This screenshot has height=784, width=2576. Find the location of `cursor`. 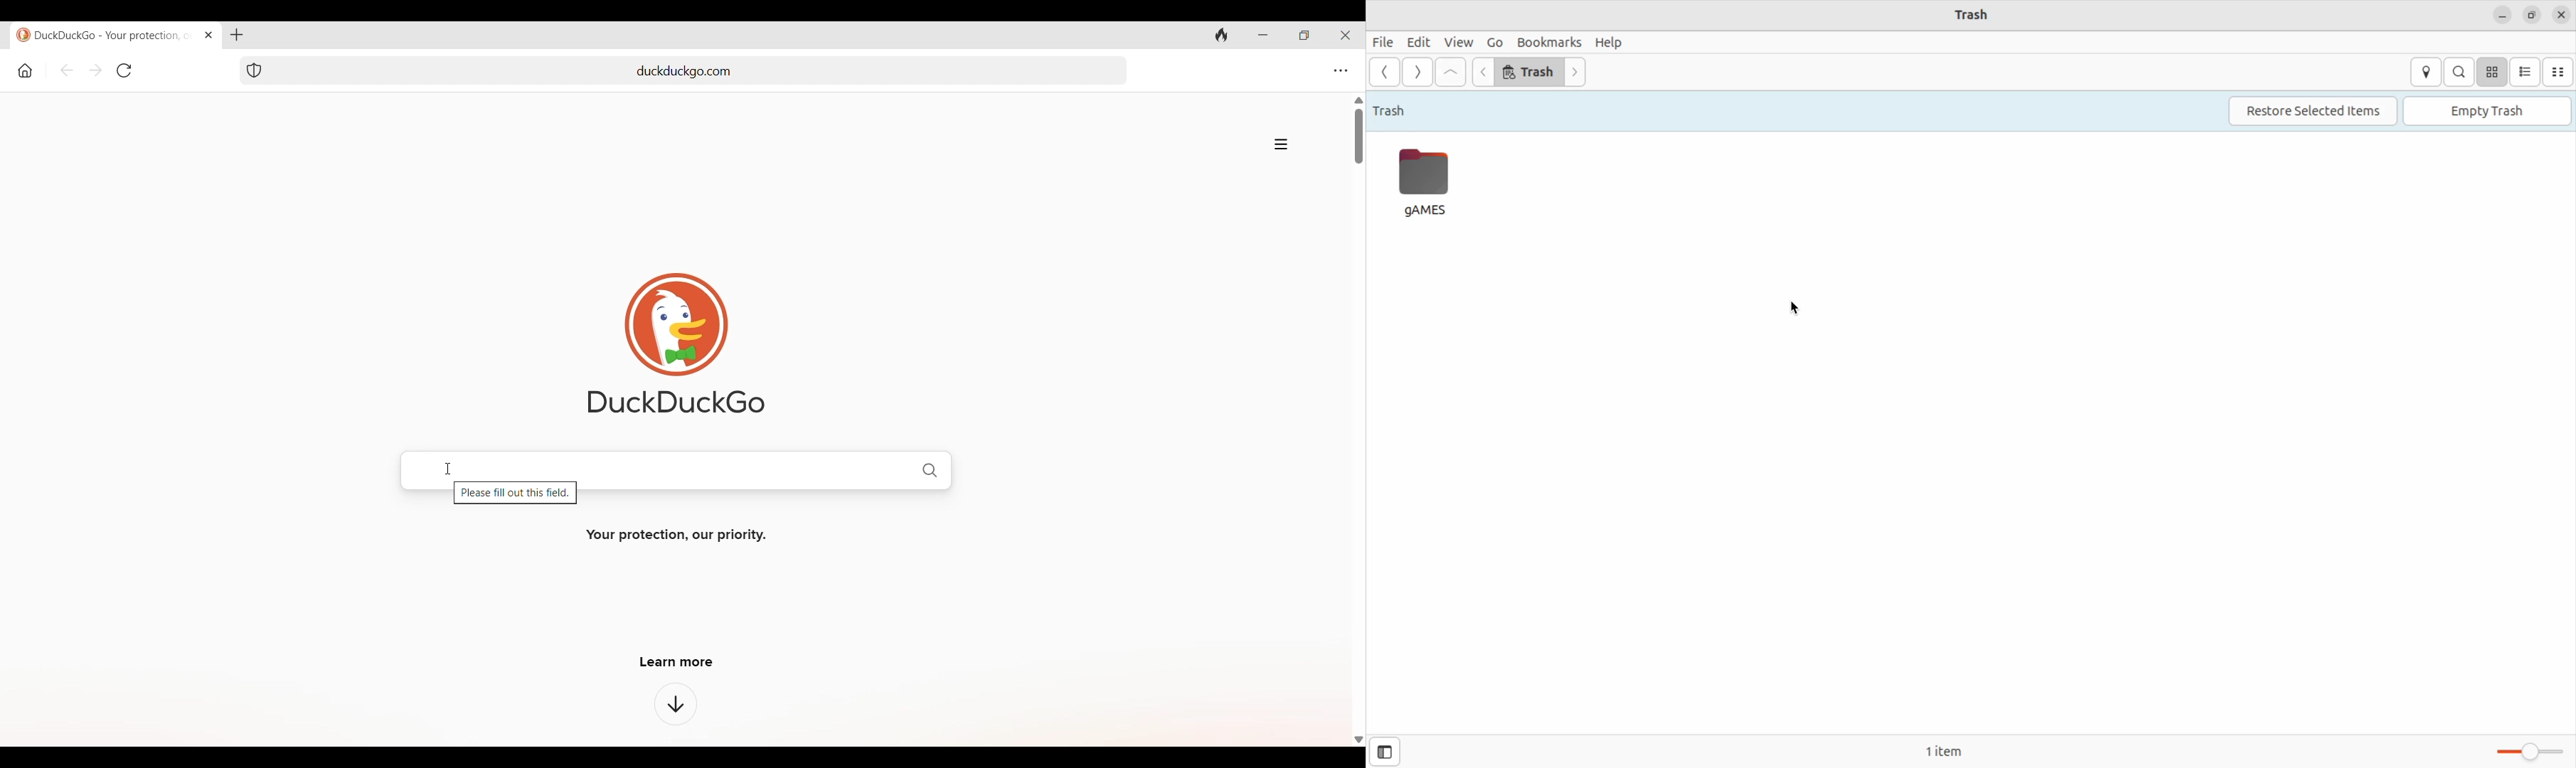

cursor is located at coordinates (1794, 308).